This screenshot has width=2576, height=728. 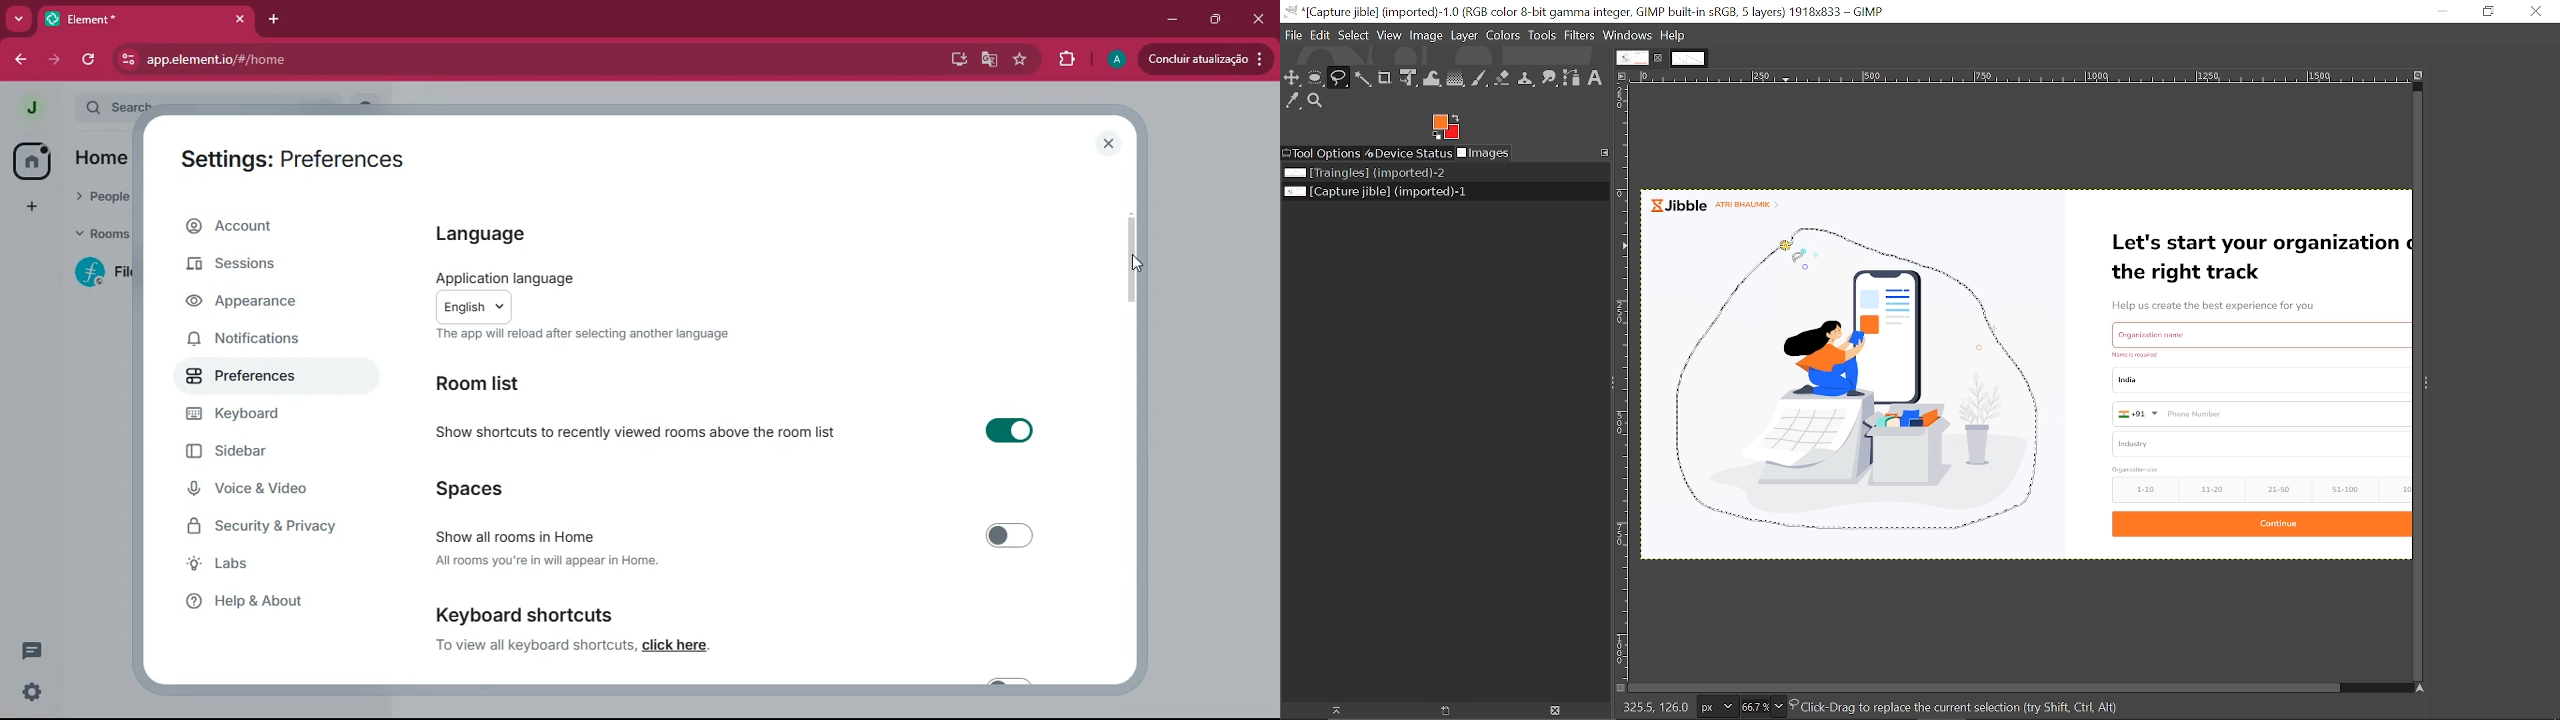 What do you see at coordinates (291, 528) in the screenshot?
I see `security & Privacy` at bounding box center [291, 528].